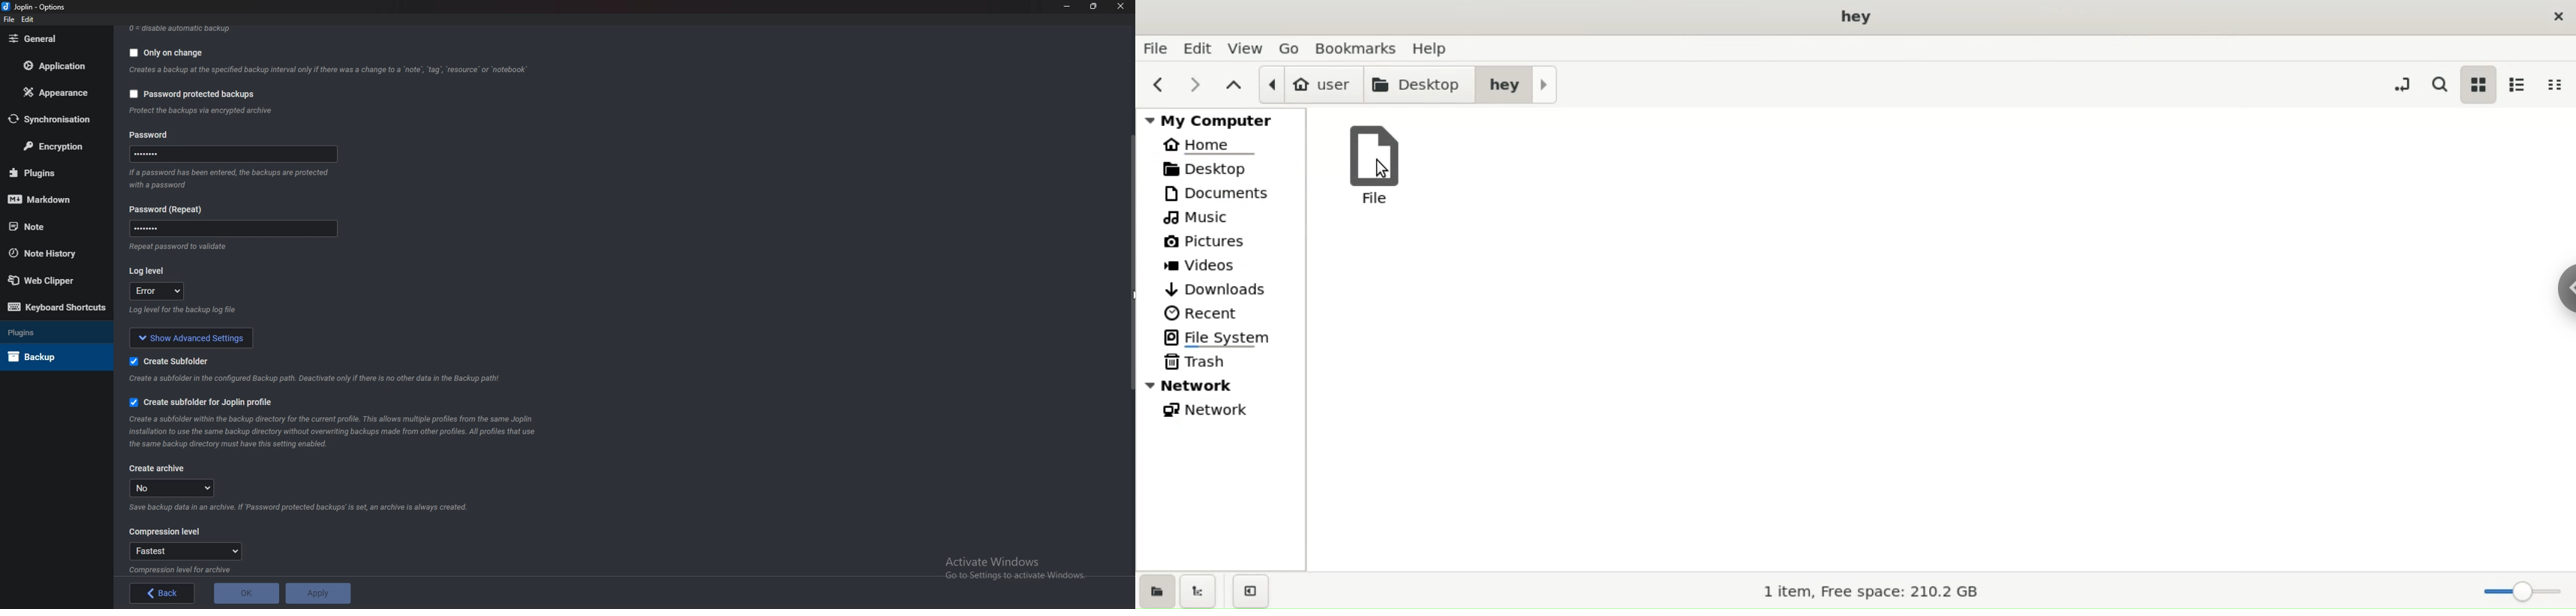 The height and width of the screenshot is (616, 2576). Describe the element at coordinates (1096, 6) in the screenshot. I see `Resize` at that location.